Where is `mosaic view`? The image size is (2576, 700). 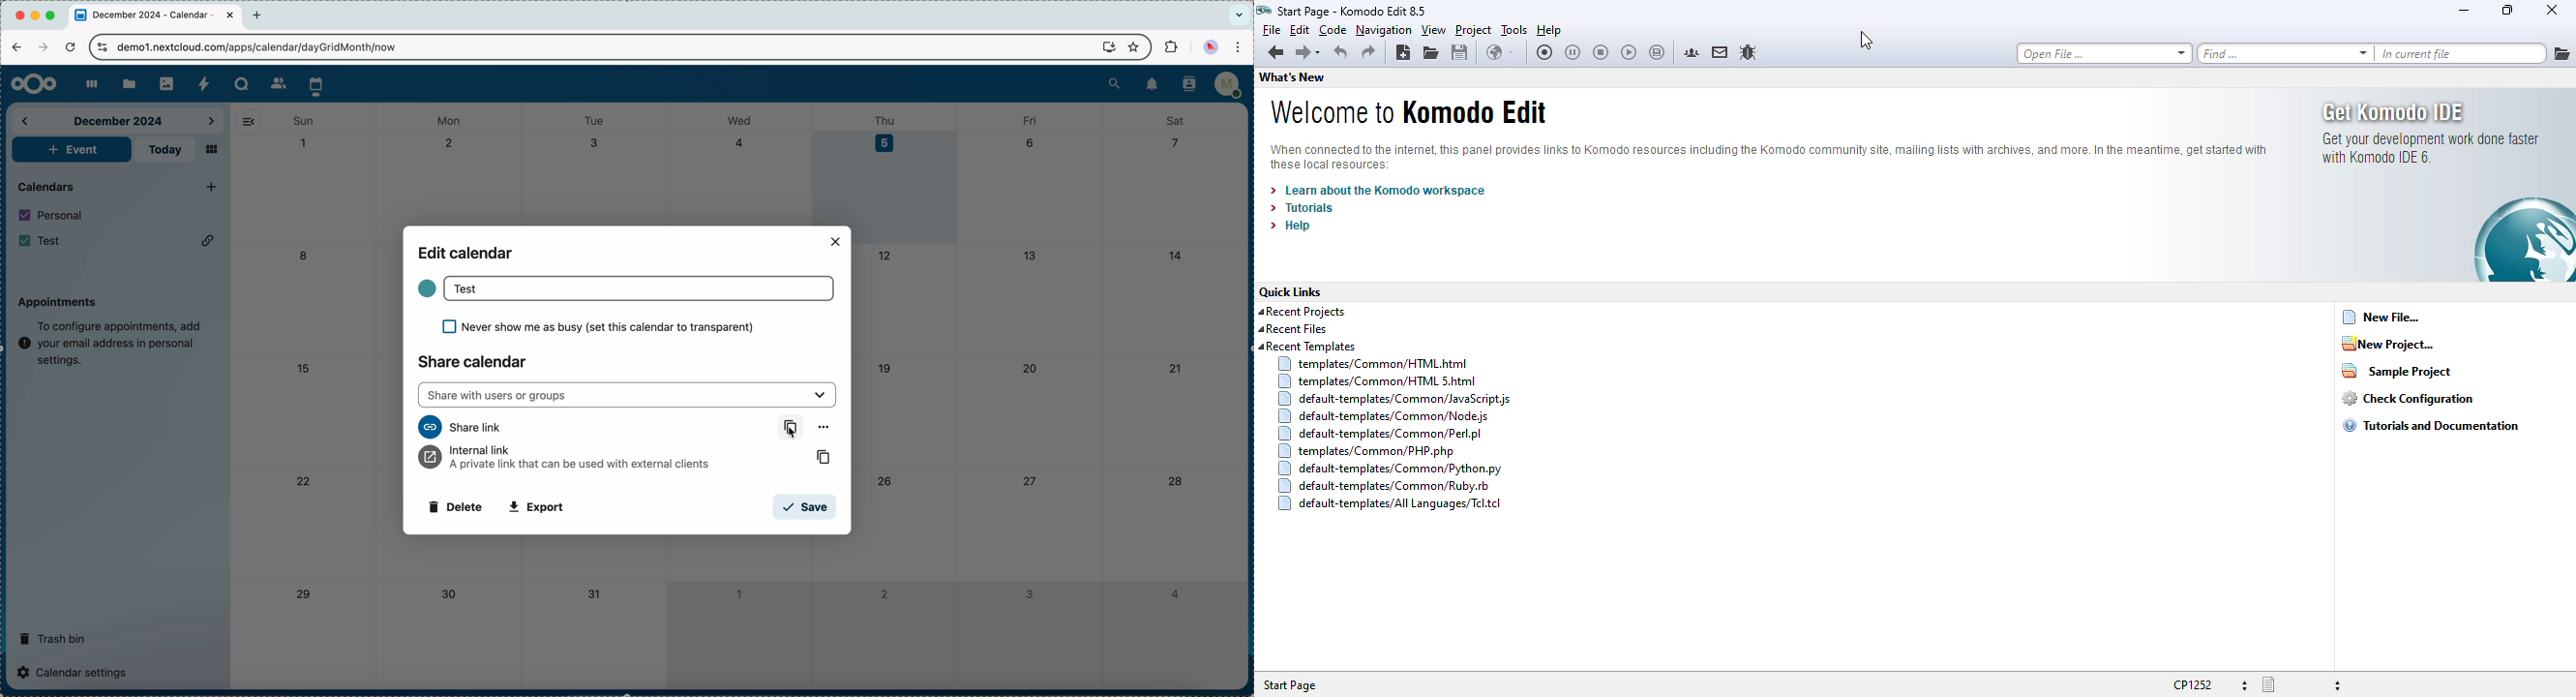
mosaic view is located at coordinates (212, 151).